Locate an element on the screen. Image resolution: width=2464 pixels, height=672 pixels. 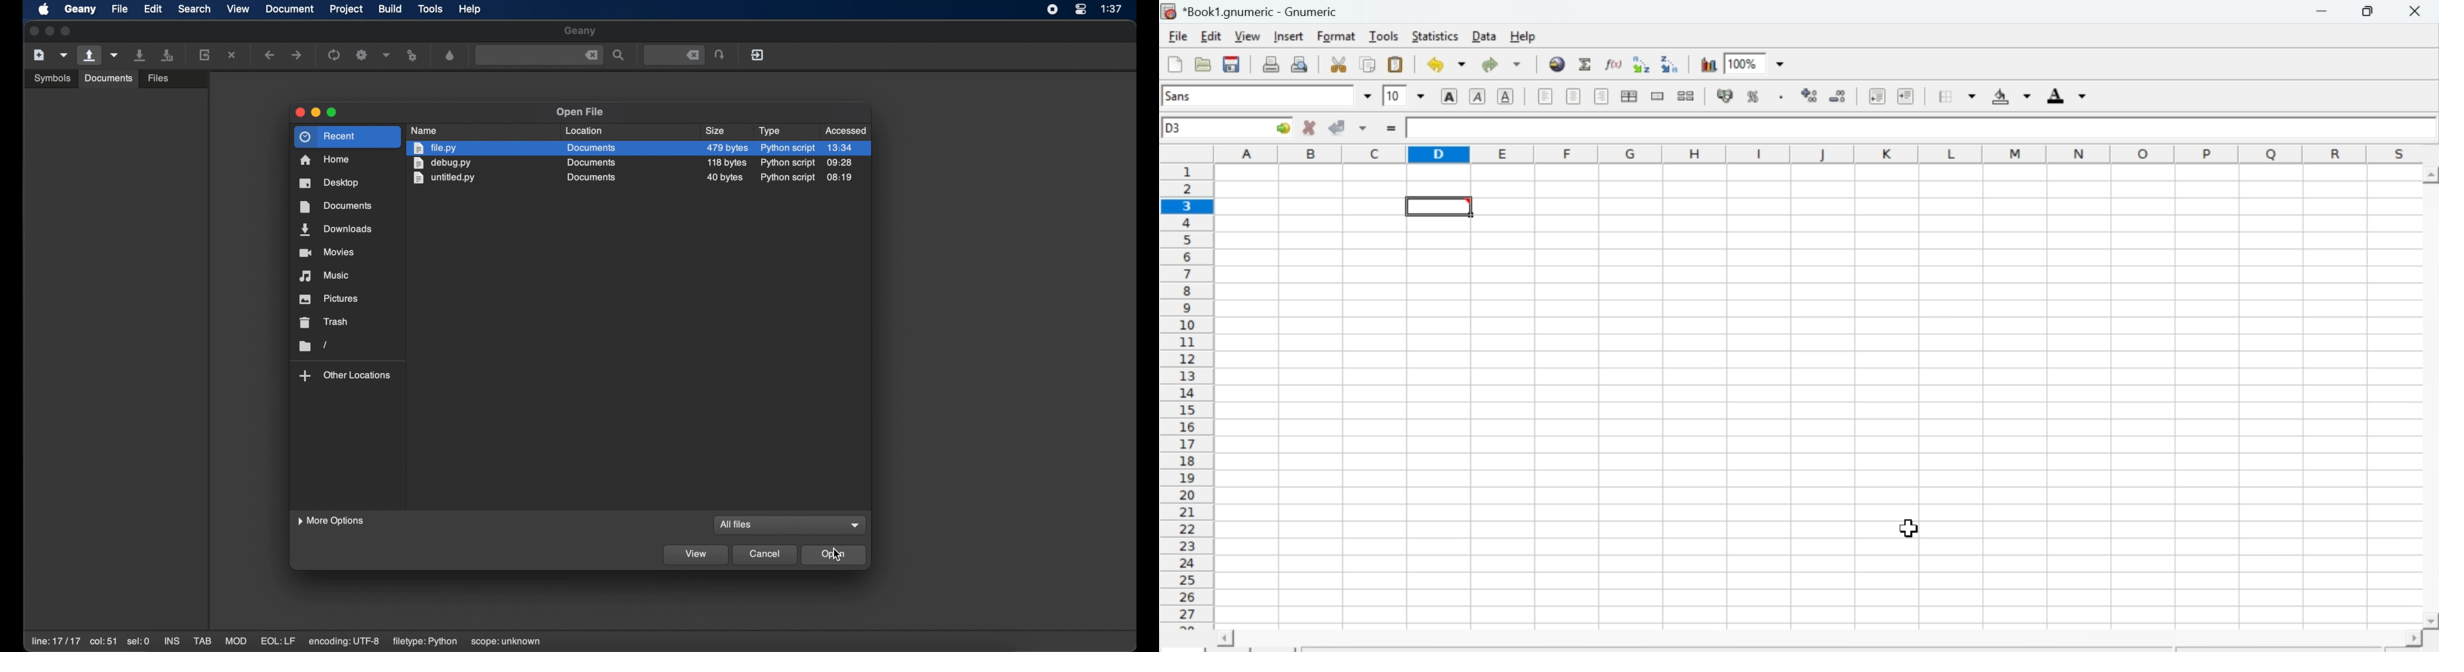
documents is located at coordinates (591, 162).